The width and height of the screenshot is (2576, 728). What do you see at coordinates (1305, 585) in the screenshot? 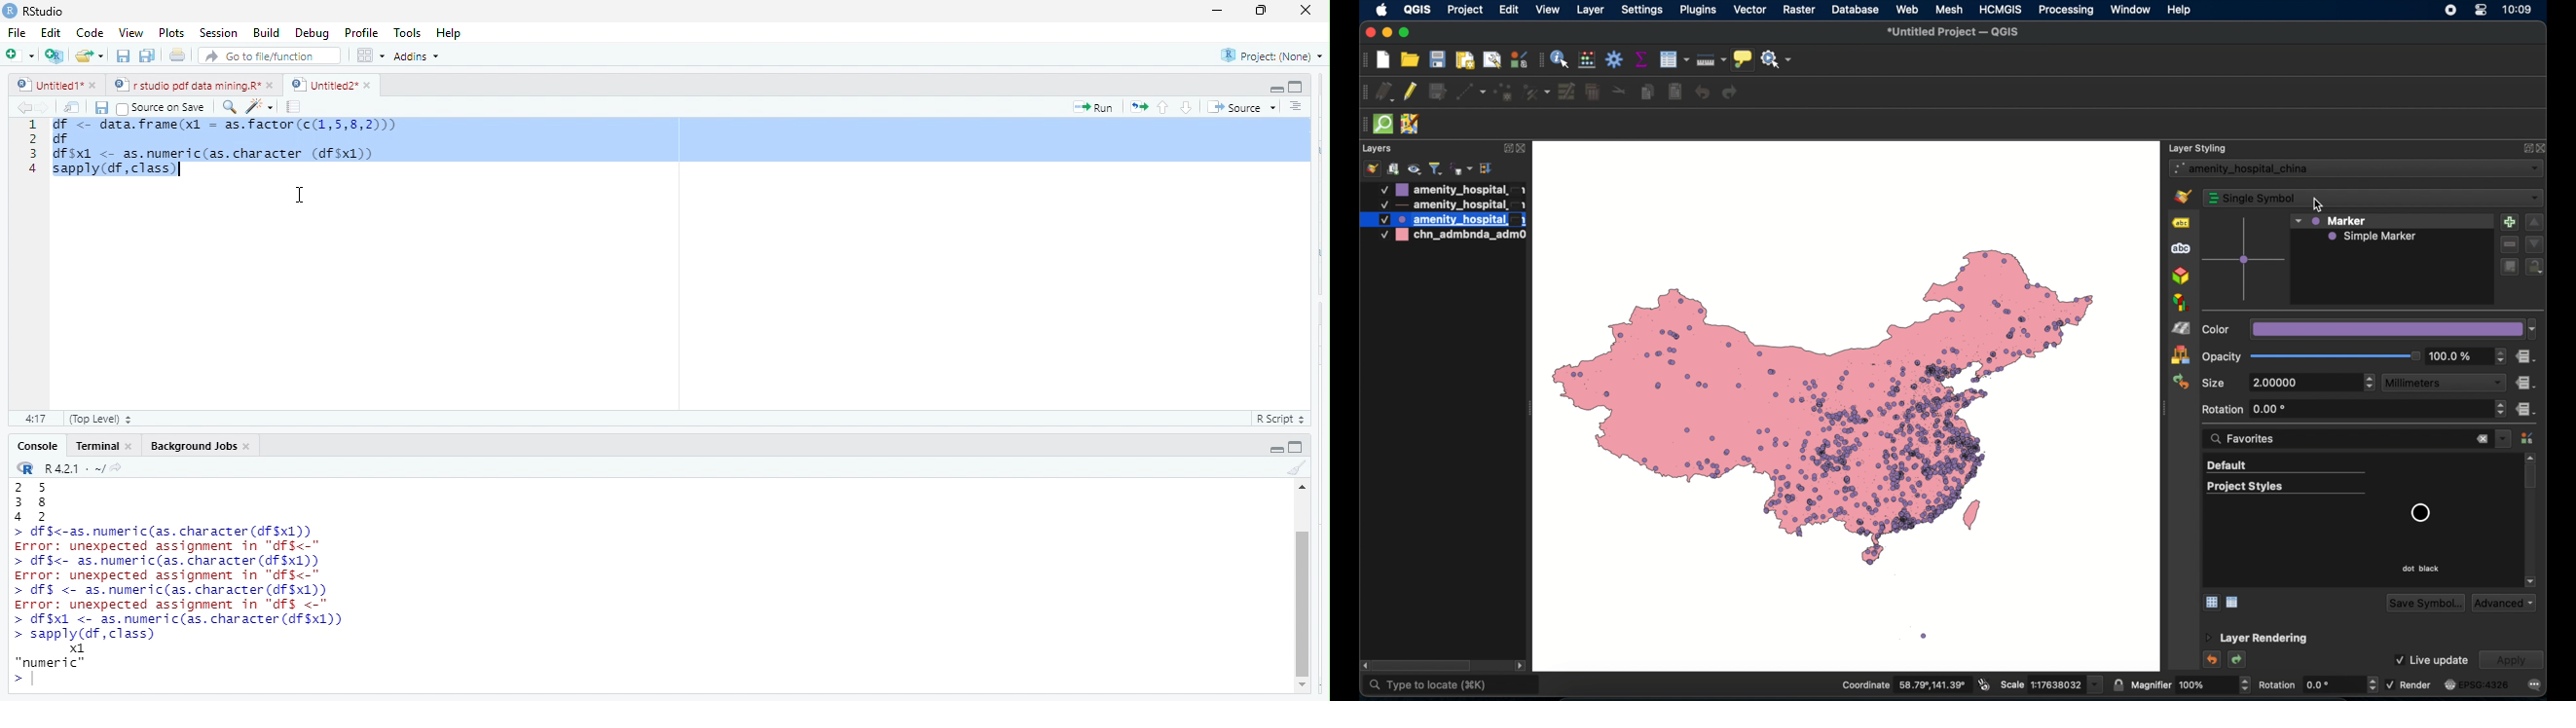
I see `vertical scroll bar` at bounding box center [1305, 585].